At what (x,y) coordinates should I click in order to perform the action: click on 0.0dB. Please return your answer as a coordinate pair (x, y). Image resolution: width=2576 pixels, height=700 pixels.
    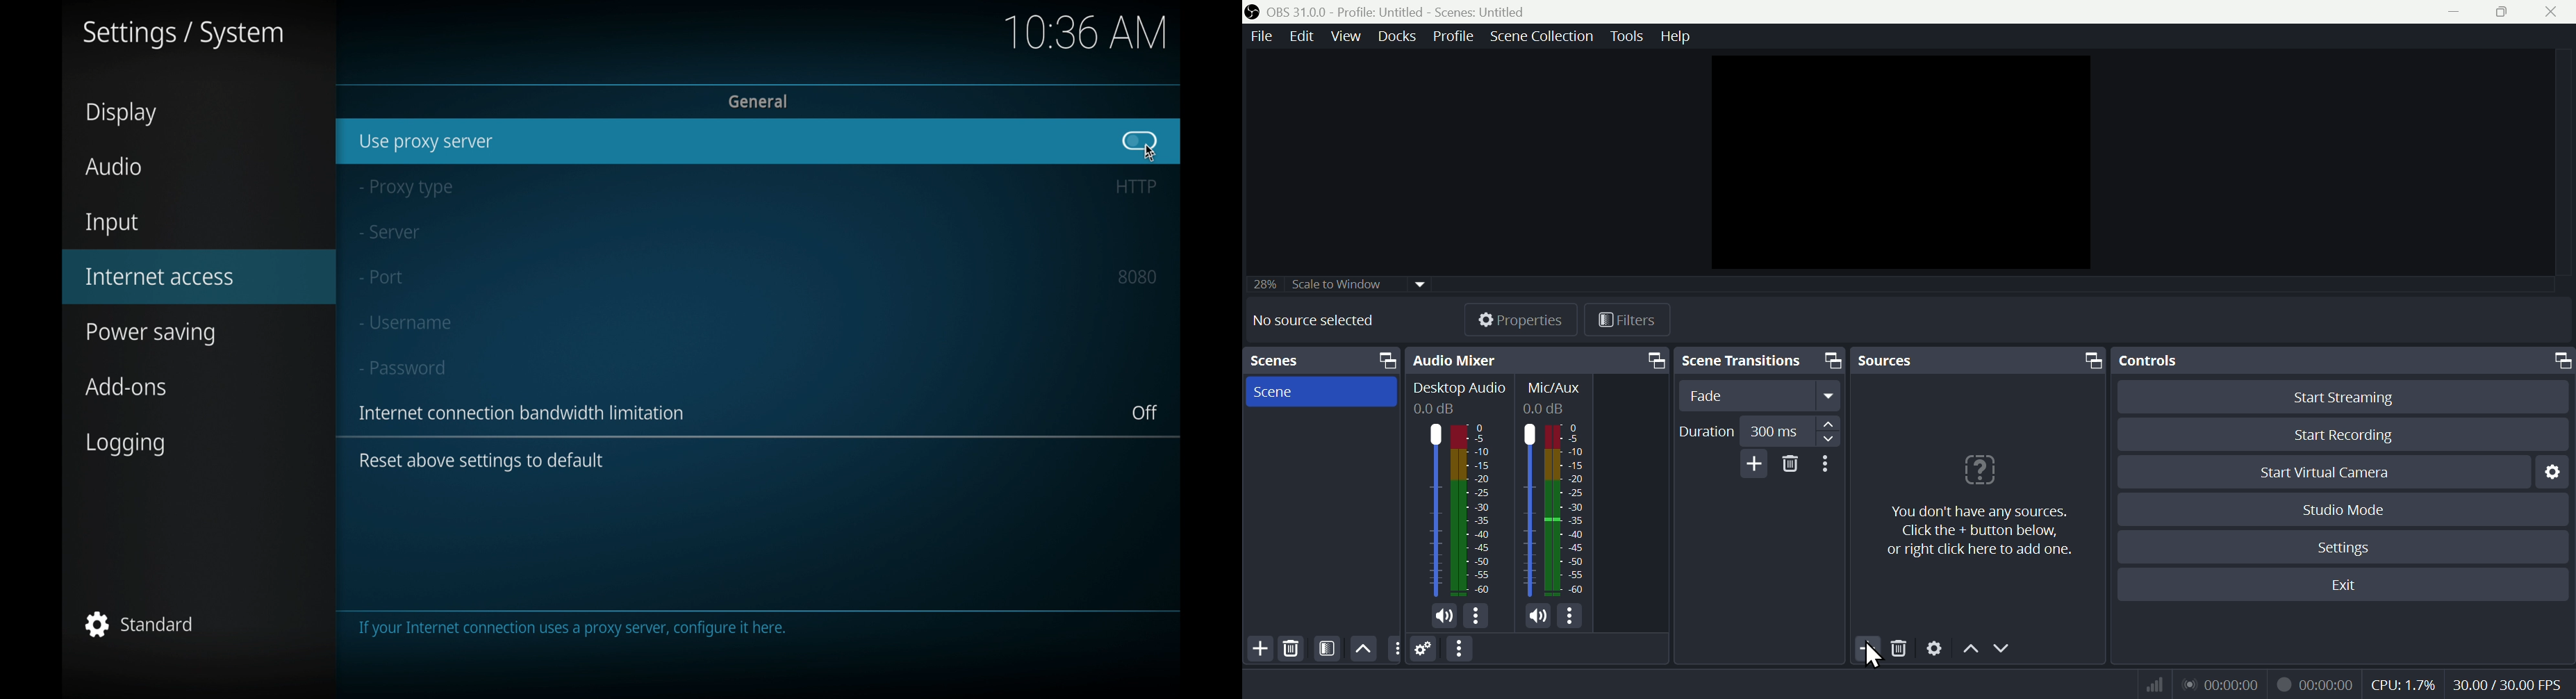
    Looking at the image, I should click on (1436, 409).